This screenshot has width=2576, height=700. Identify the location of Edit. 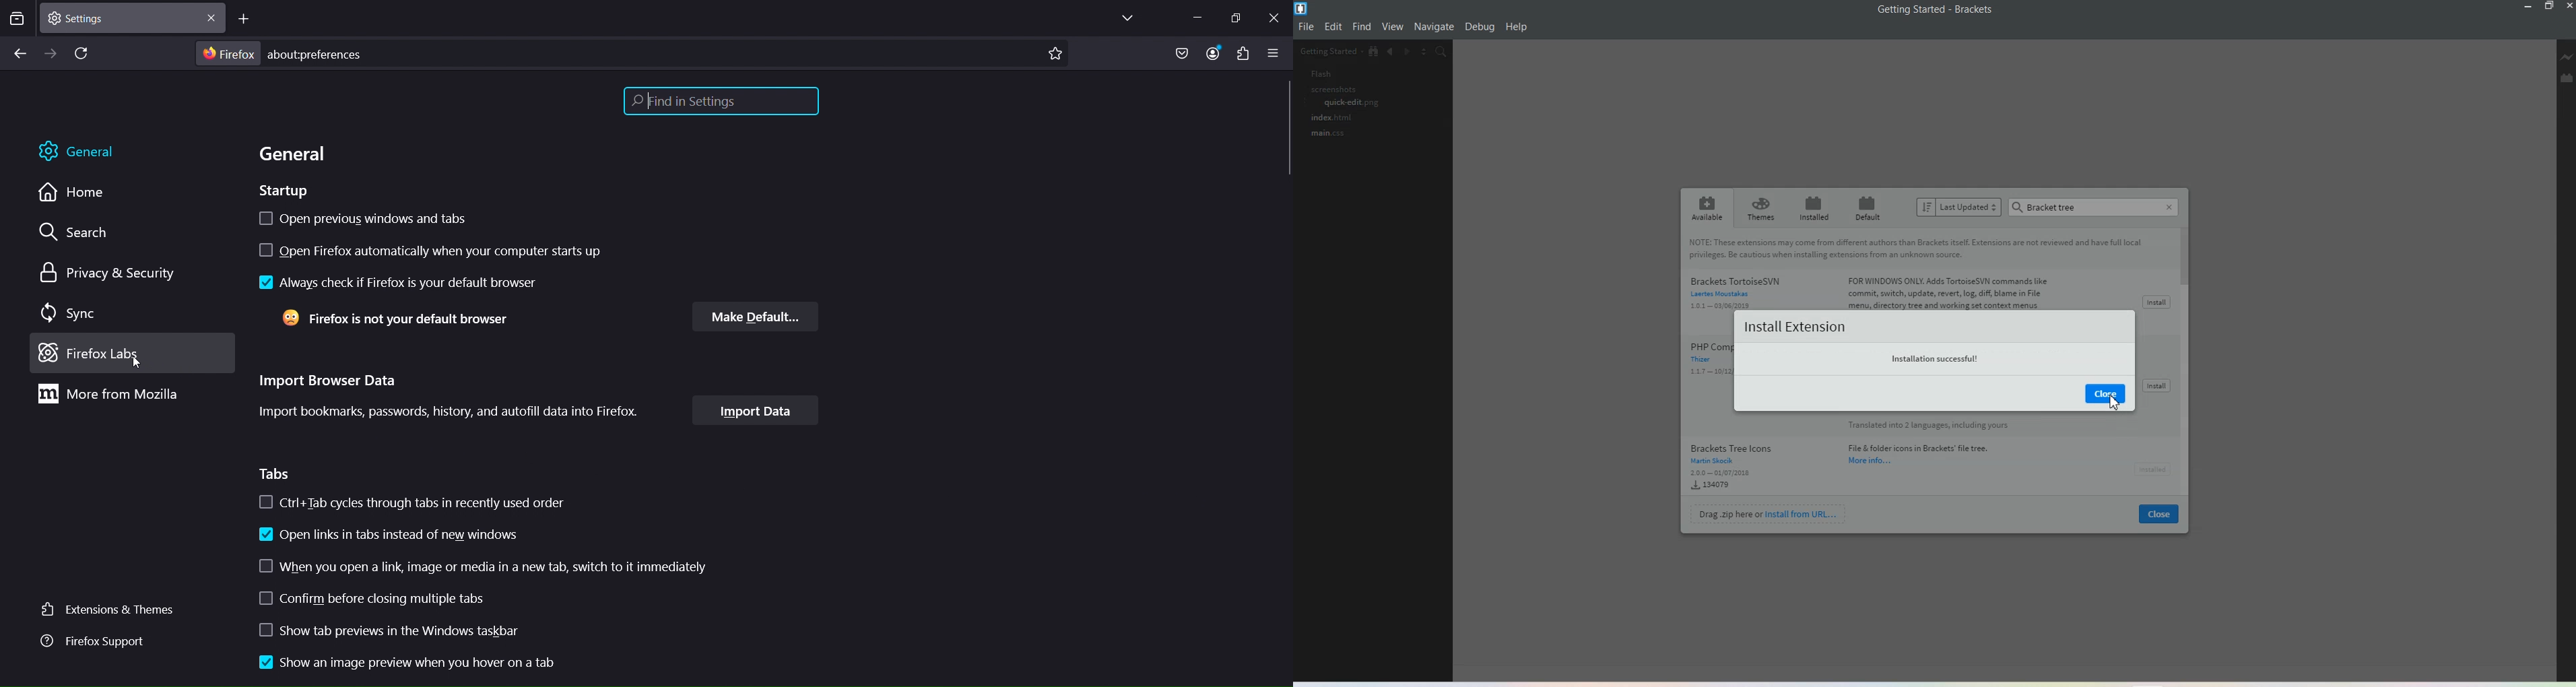
(1334, 27).